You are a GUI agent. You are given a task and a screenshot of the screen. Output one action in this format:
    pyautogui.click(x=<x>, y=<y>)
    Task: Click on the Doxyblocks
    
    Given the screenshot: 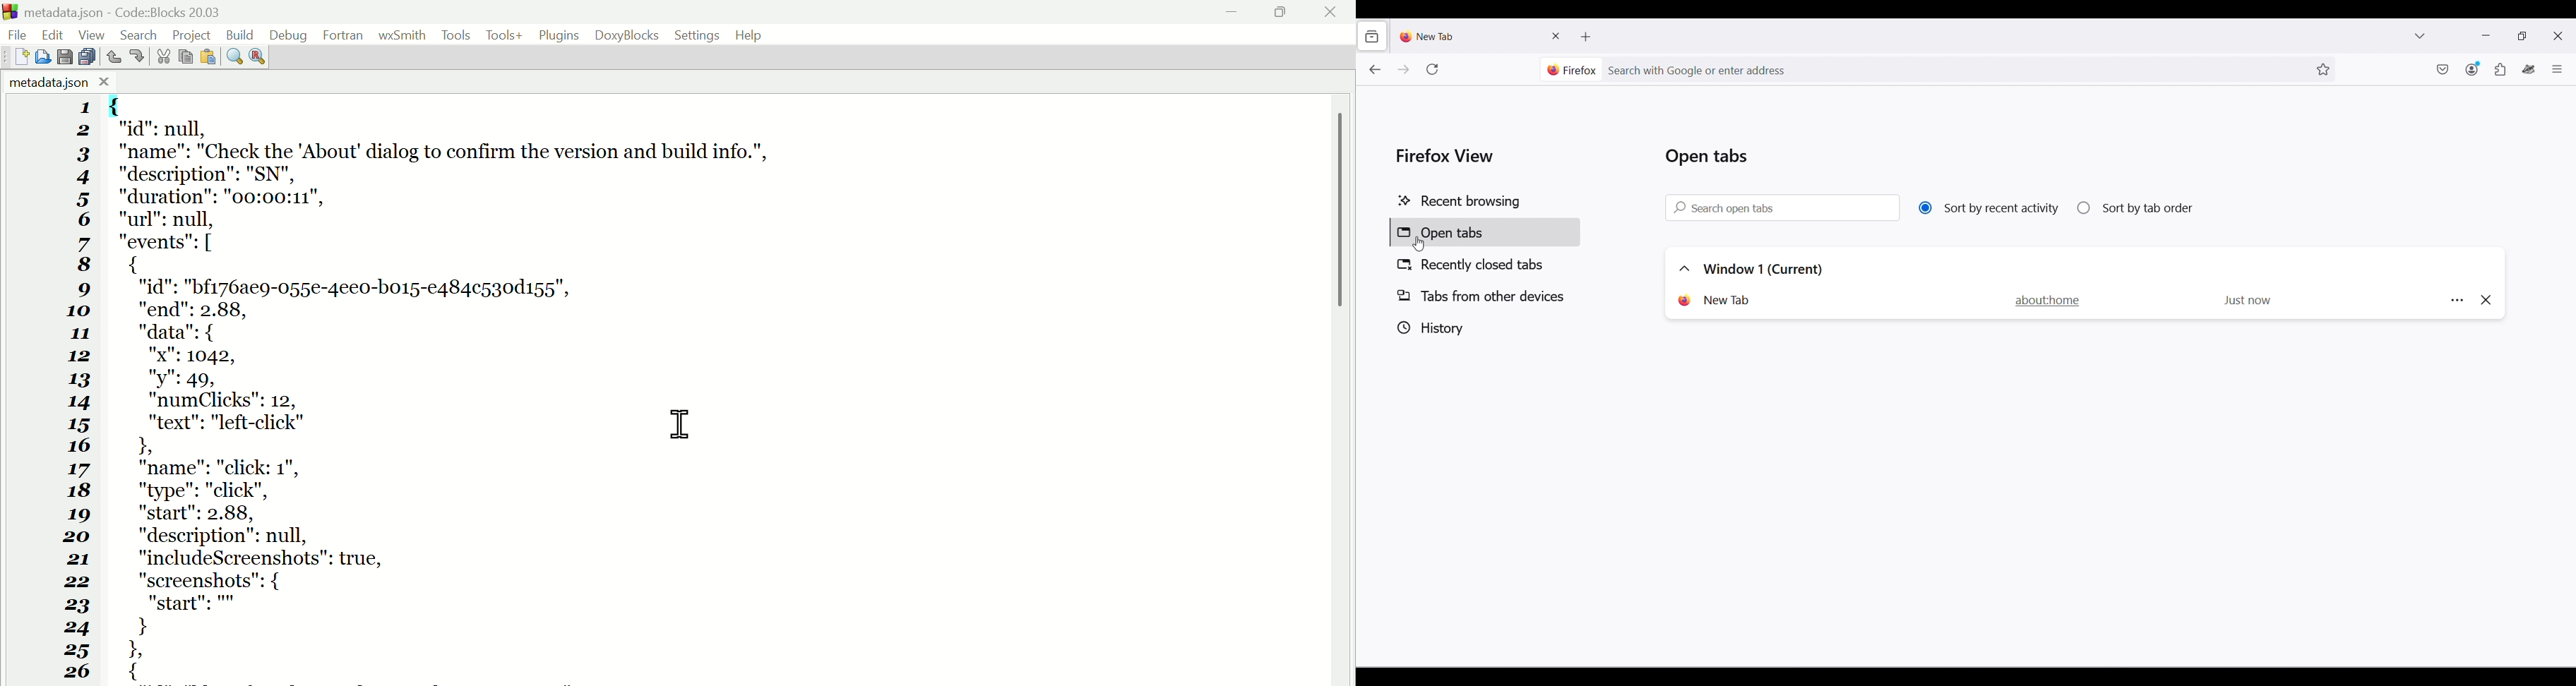 What is the action you would take?
    pyautogui.click(x=626, y=34)
    